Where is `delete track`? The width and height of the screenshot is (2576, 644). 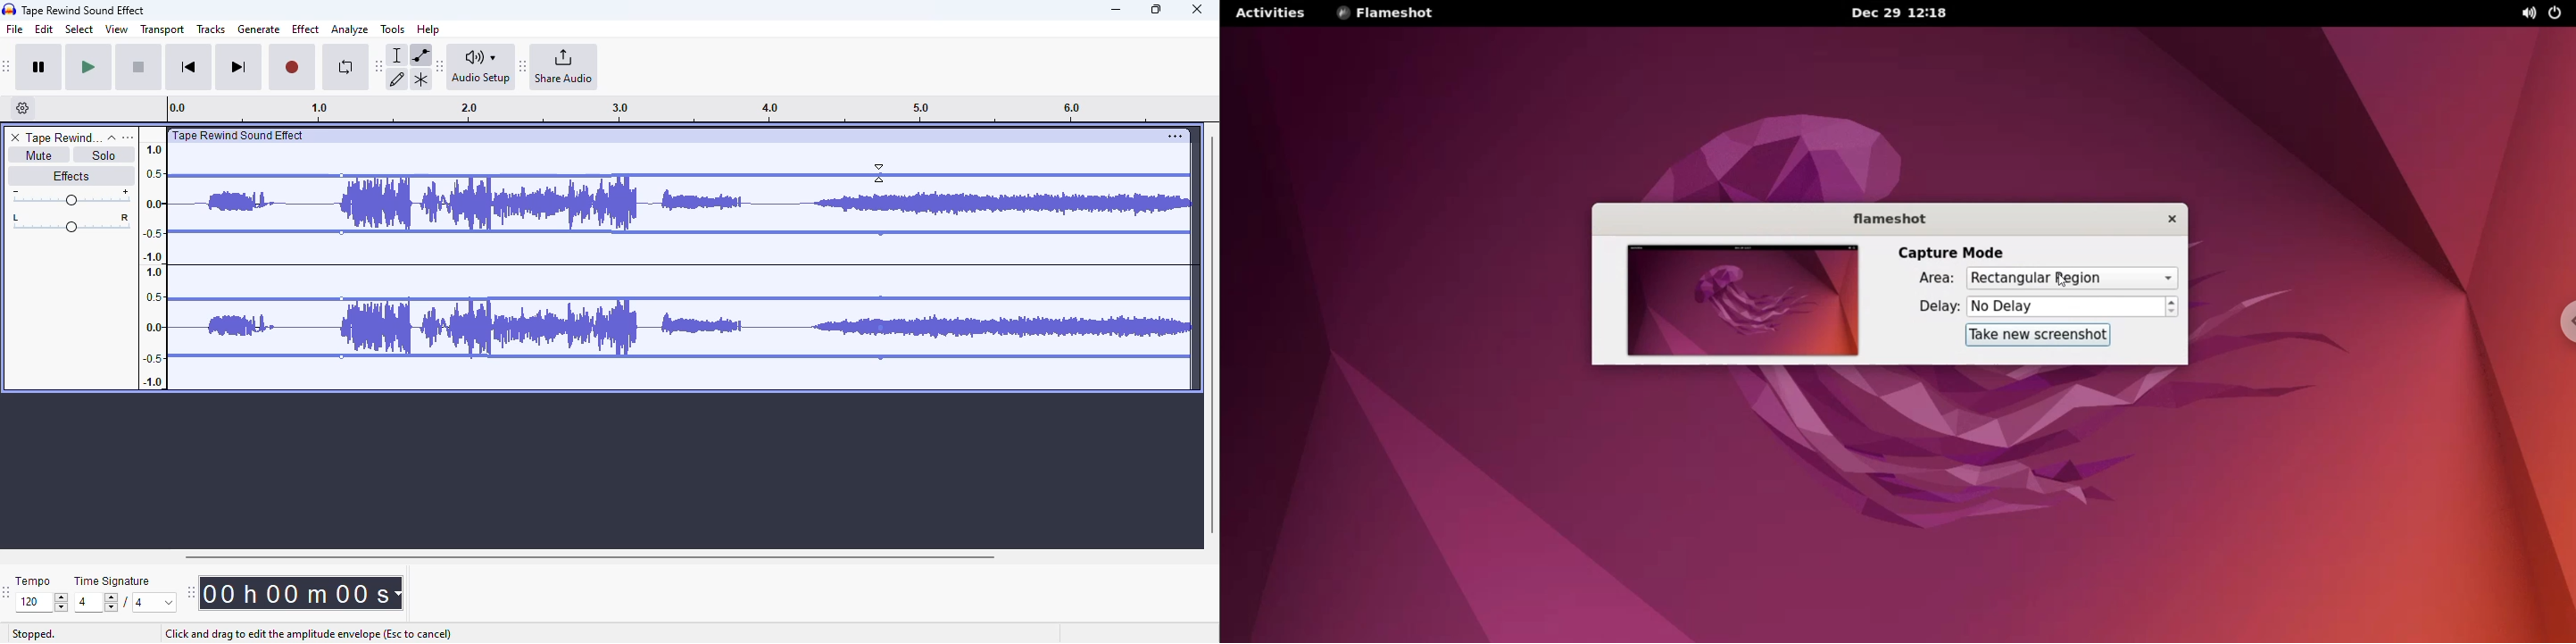
delete track is located at coordinates (15, 138).